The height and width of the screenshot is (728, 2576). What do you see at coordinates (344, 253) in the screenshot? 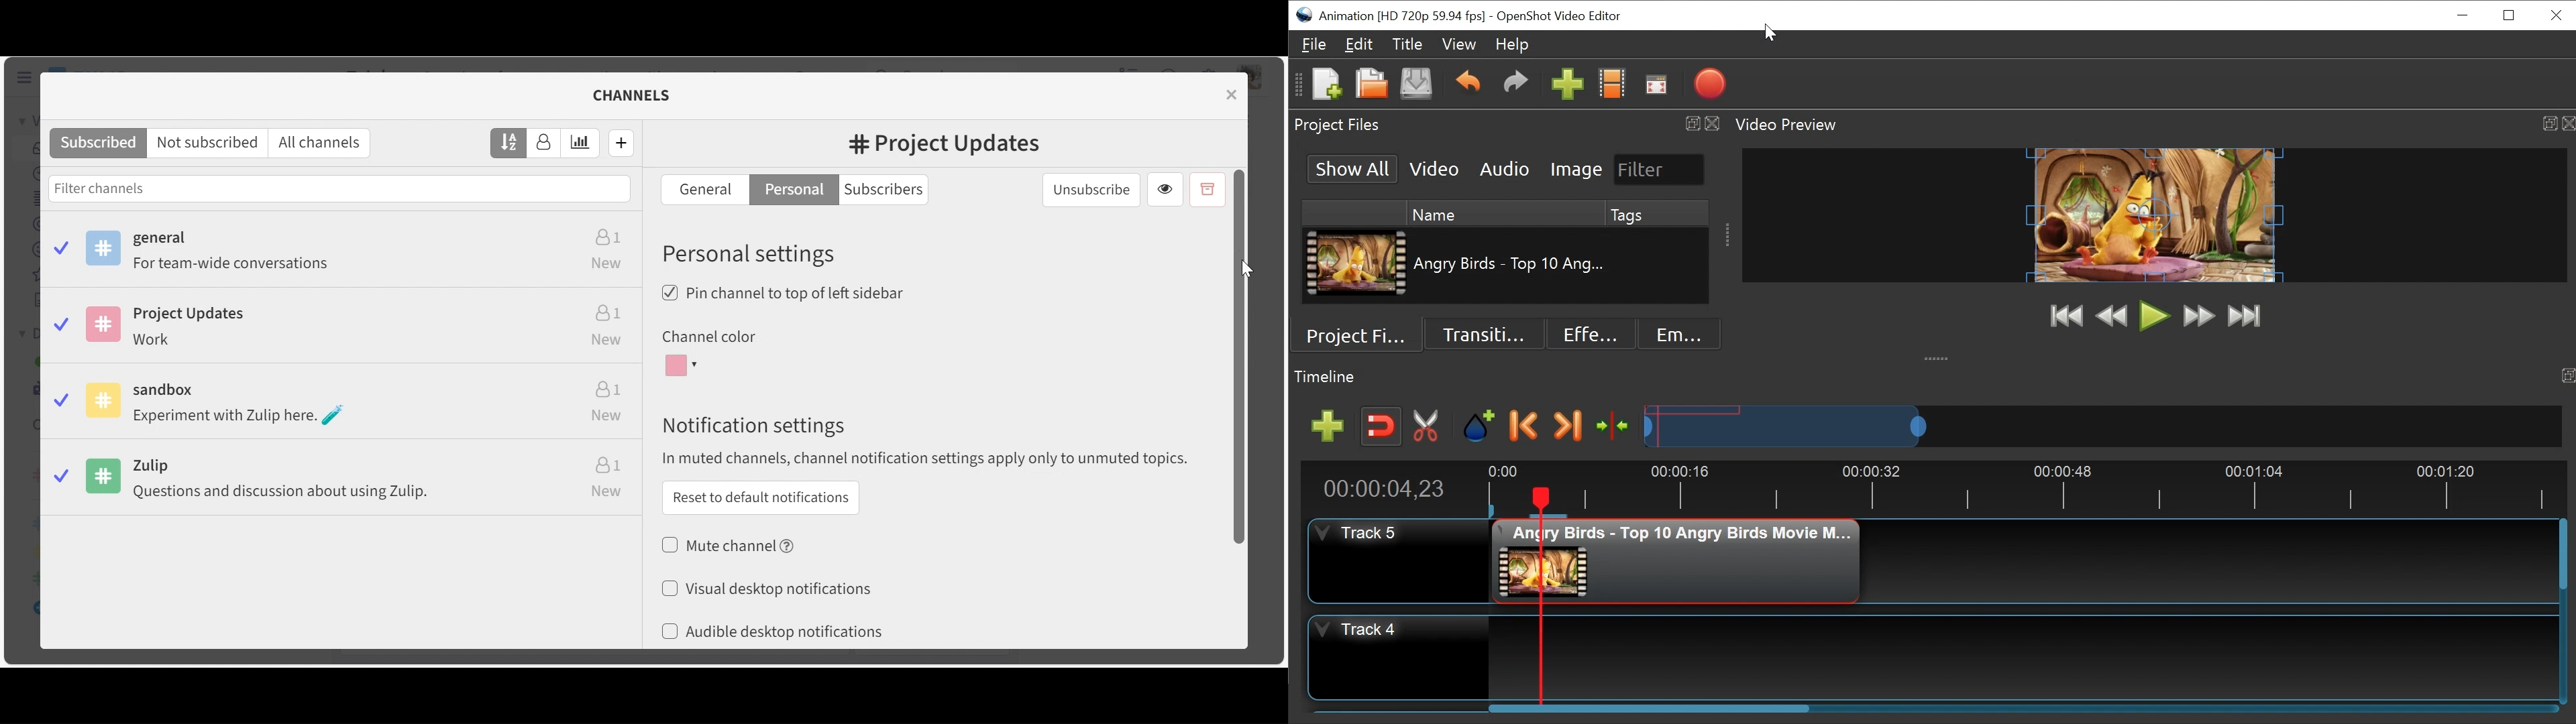
I see `Subscribed channels` at bounding box center [344, 253].